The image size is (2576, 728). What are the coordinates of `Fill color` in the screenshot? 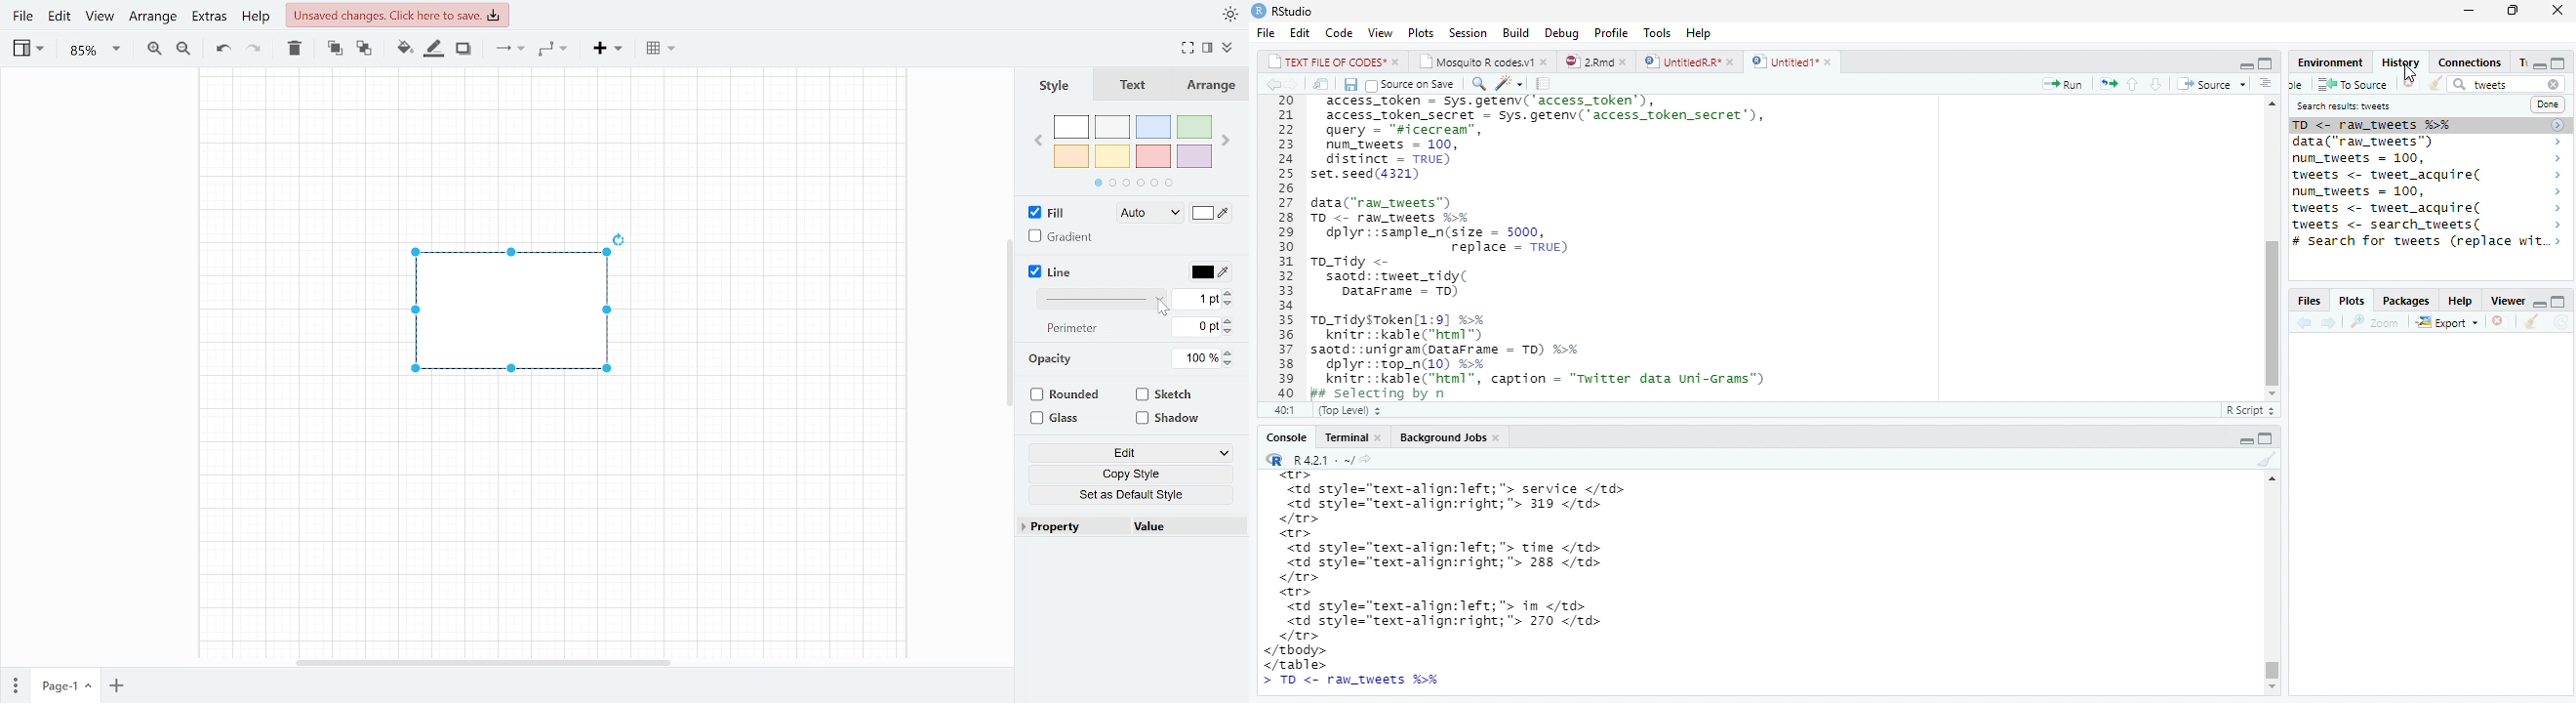 It's located at (404, 50).